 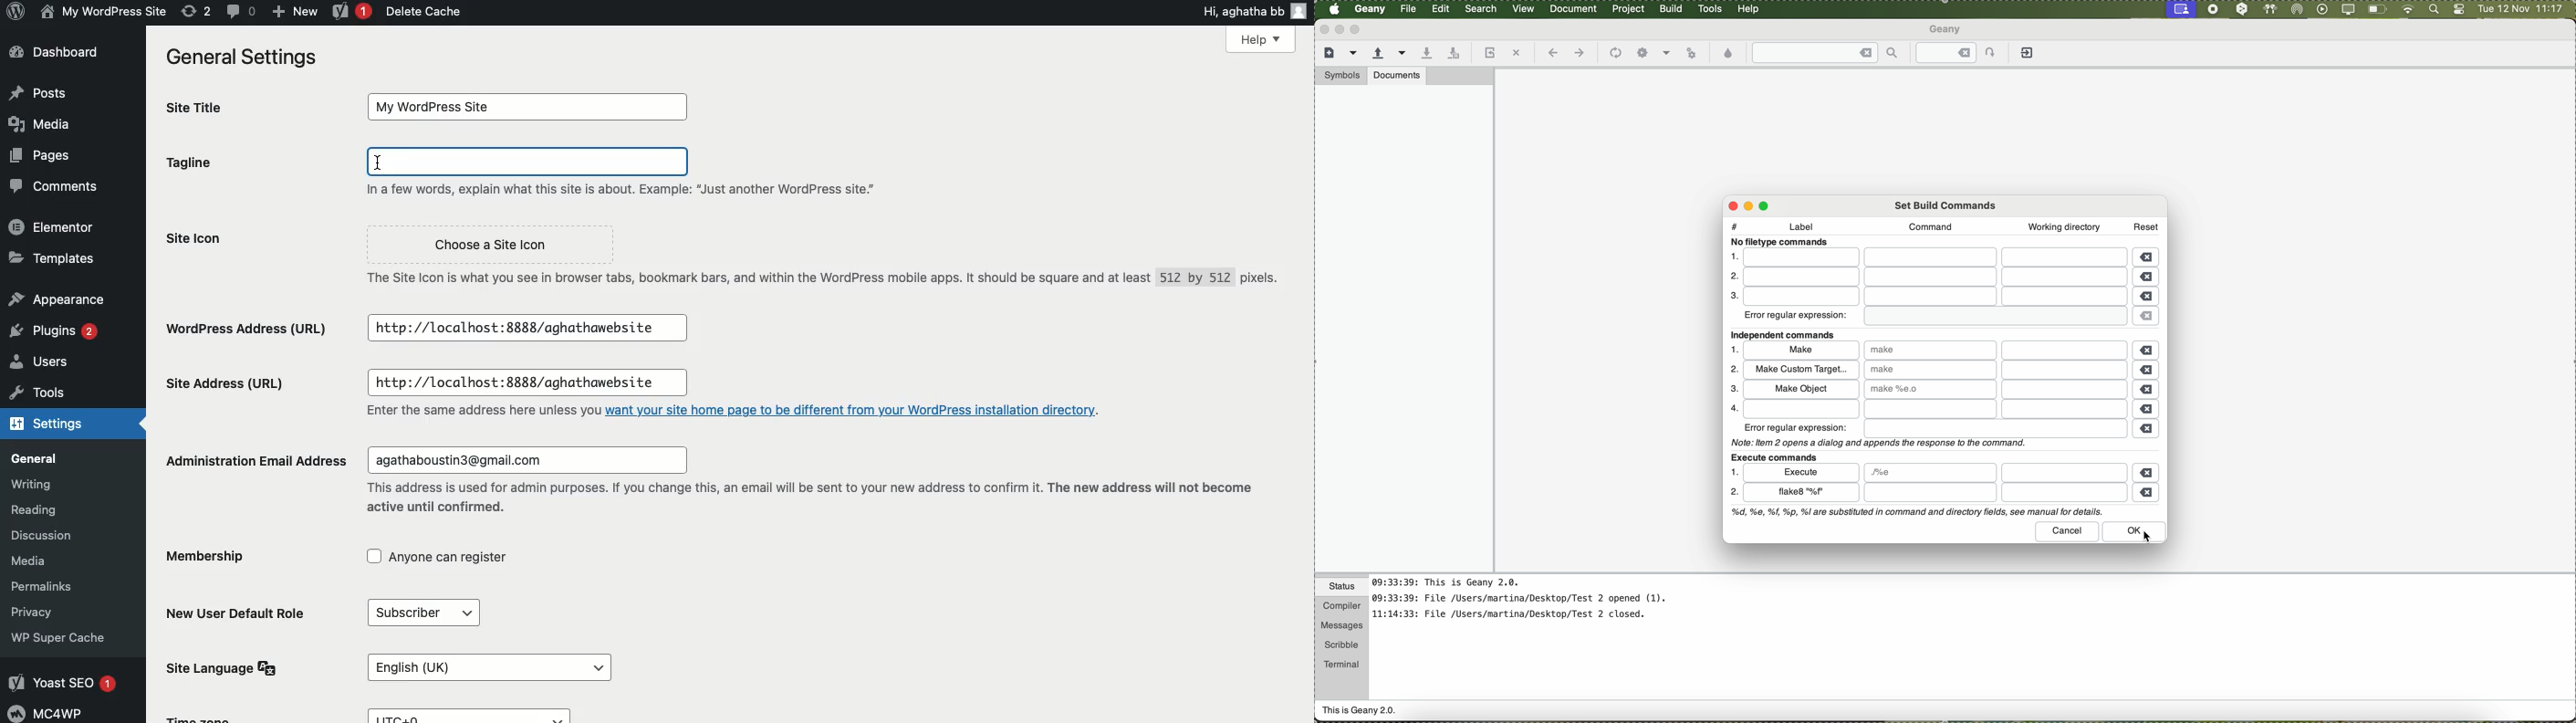 I want to click on Administration email address , so click(x=248, y=459).